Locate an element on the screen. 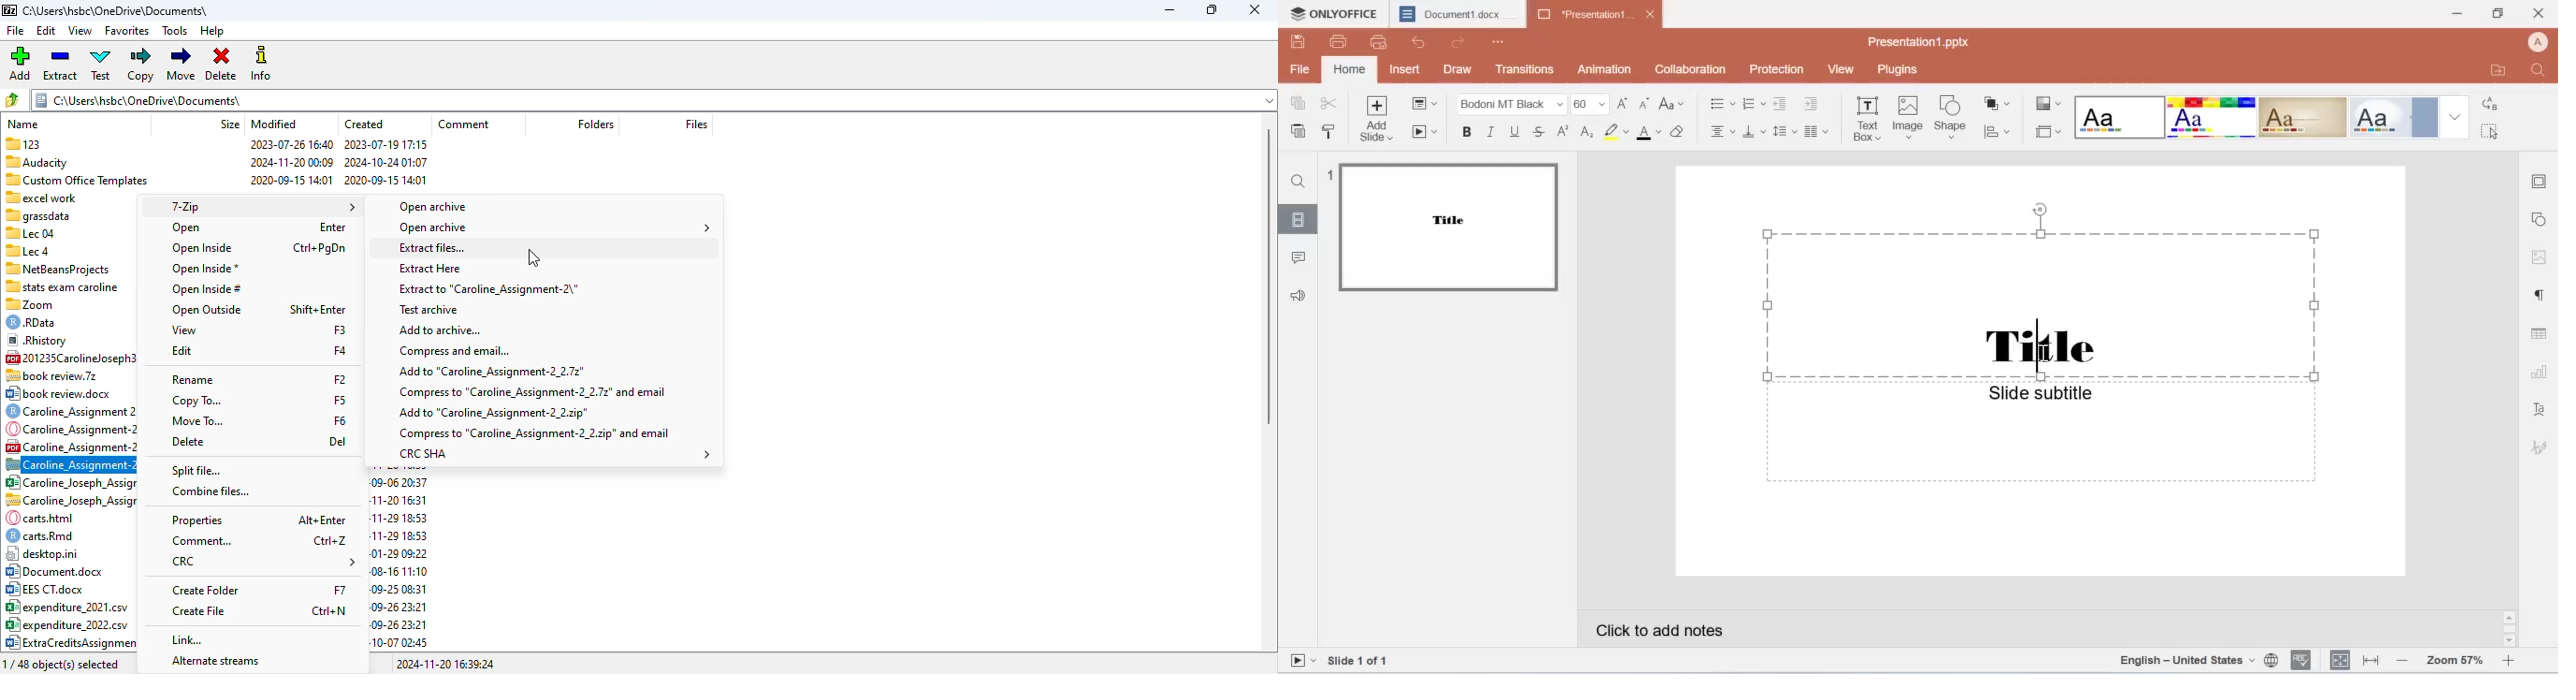  image settings is located at coordinates (2536, 256).